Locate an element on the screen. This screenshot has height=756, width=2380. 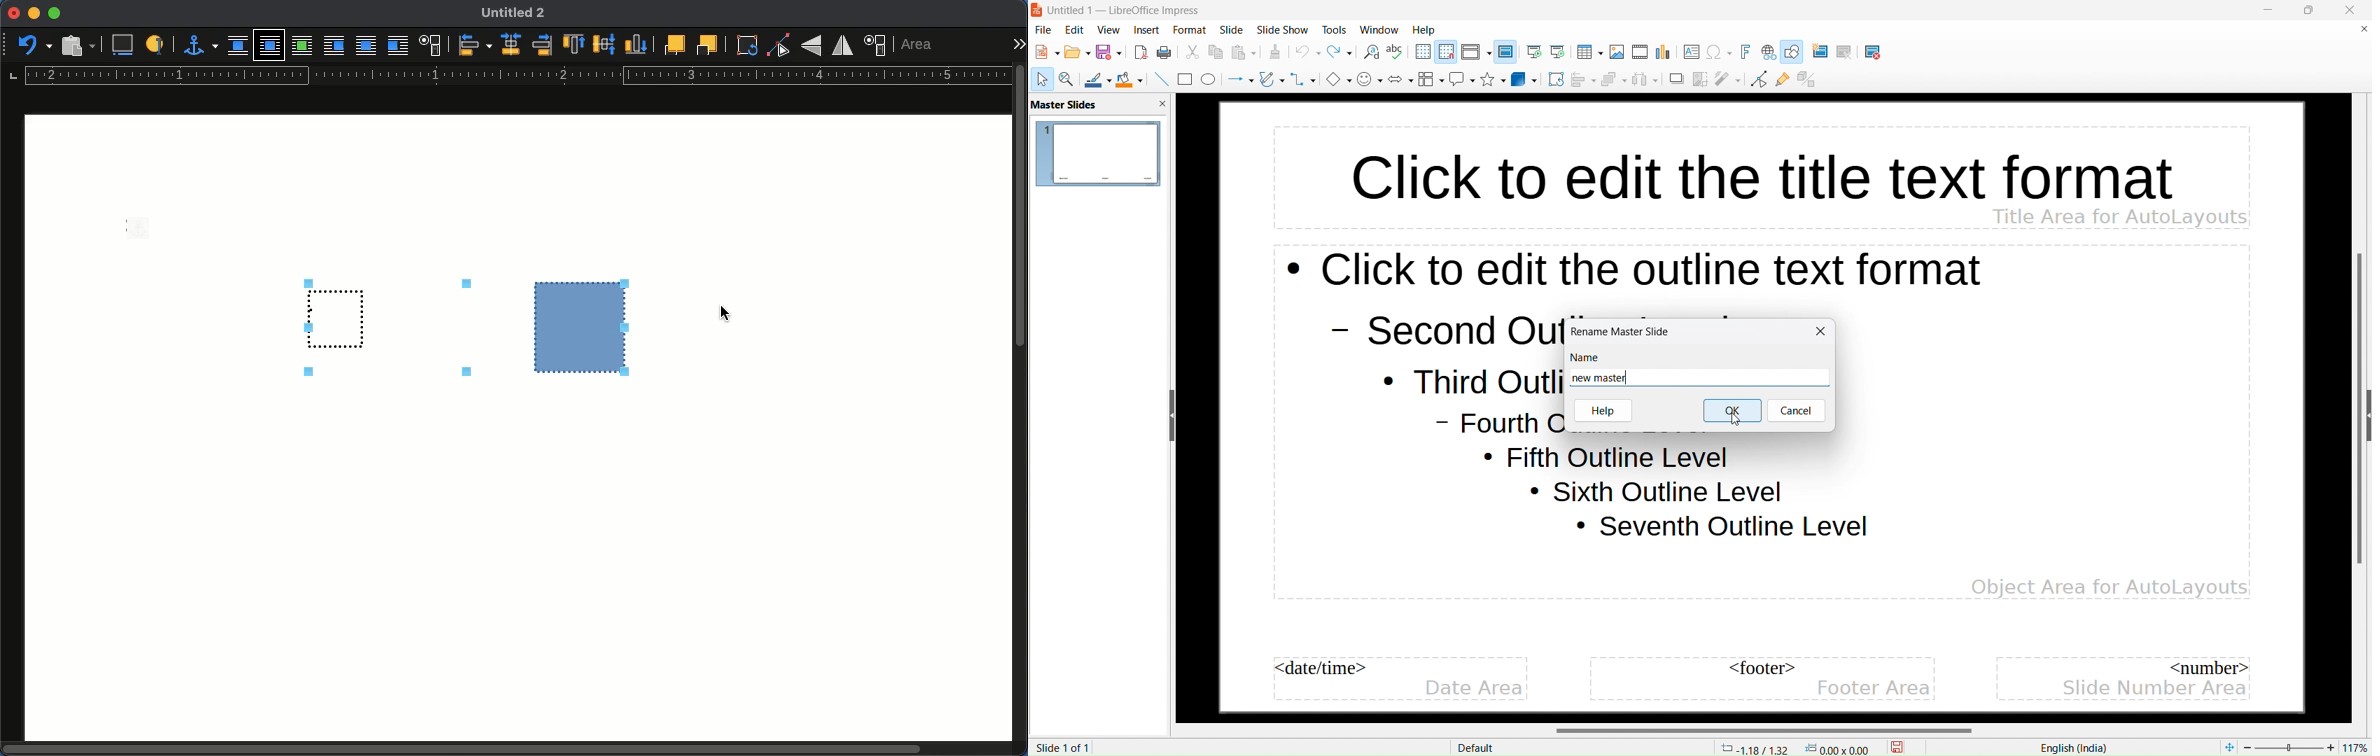
cancel is located at coordinates (1797, 410).